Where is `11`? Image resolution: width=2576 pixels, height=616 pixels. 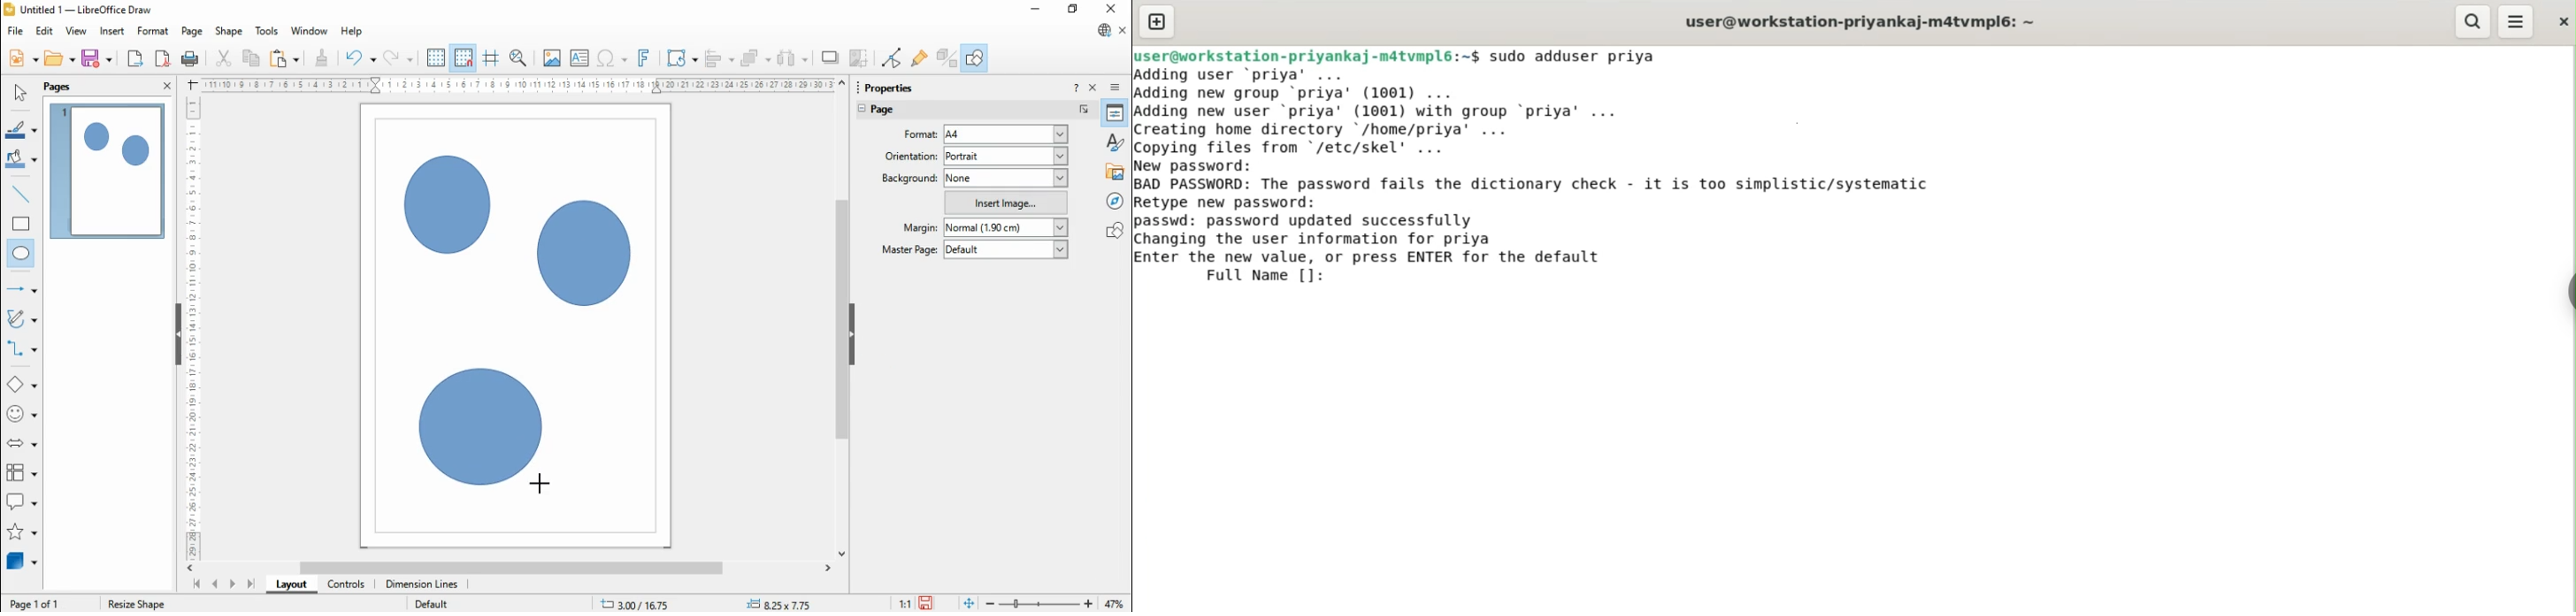
11 is located at coordinates (906, 603).